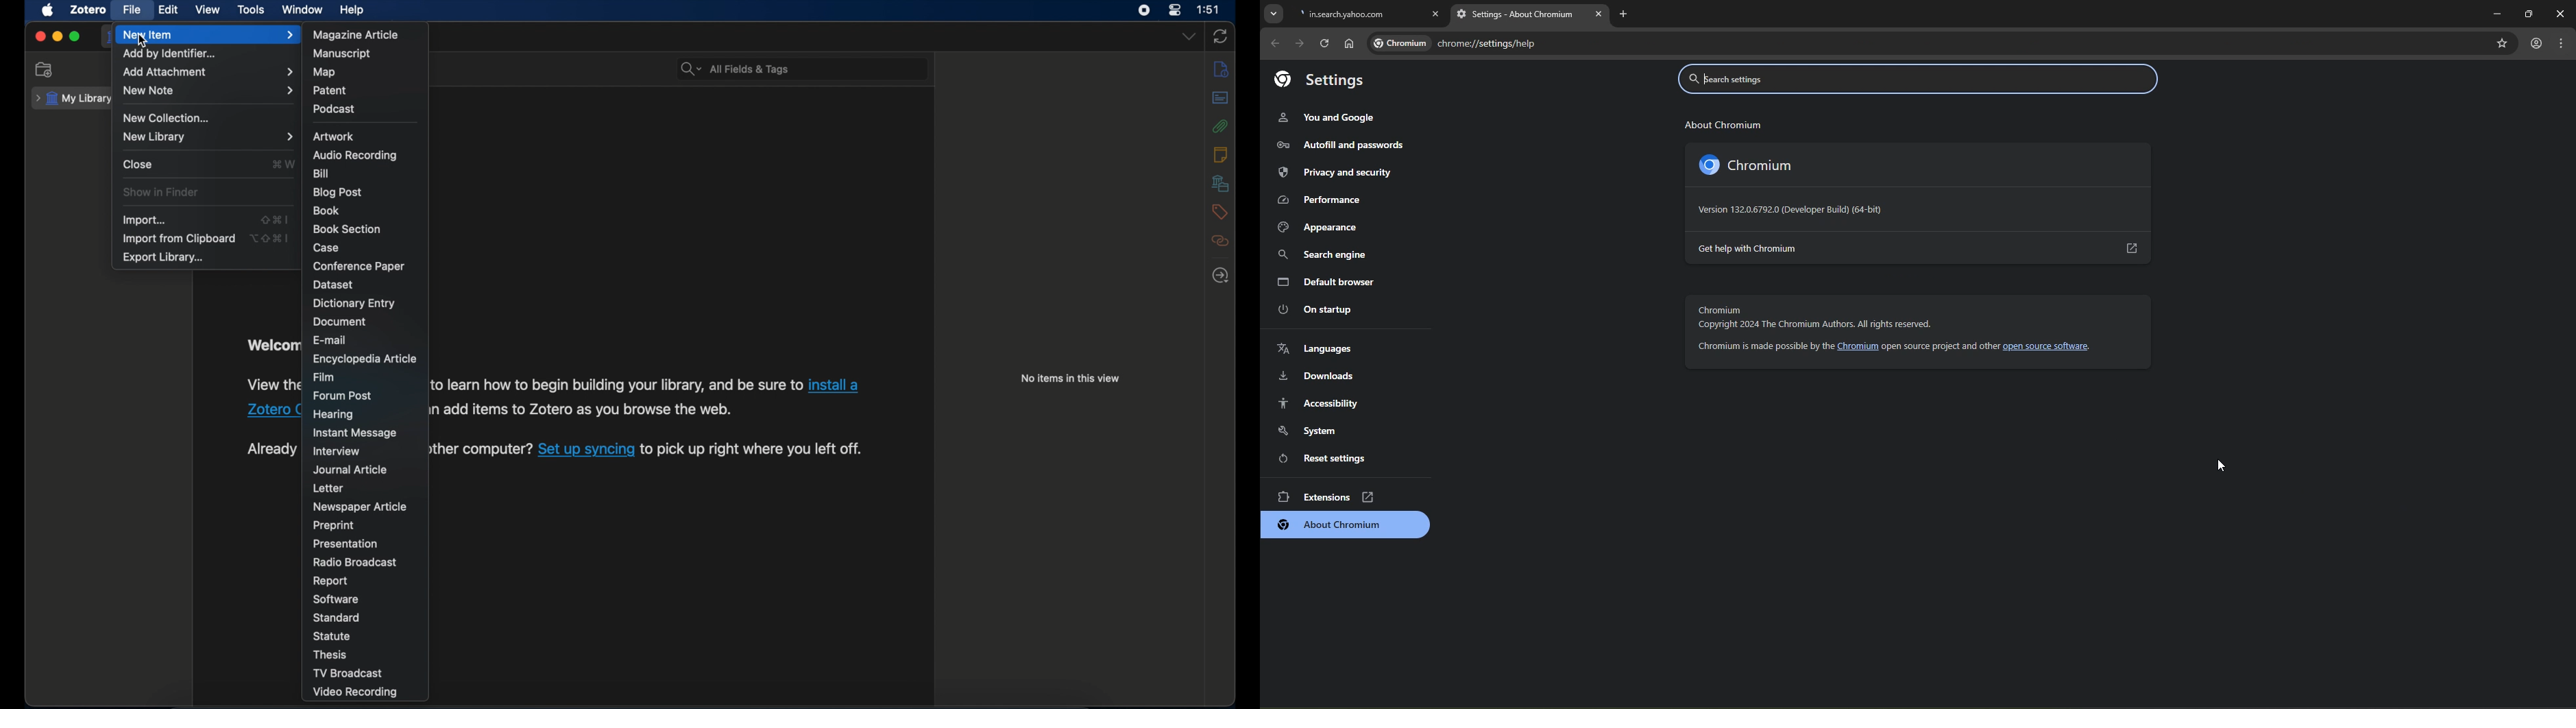 The width and height of the screenshot is (2576, 728). I want to click on close, so click(138, 163).